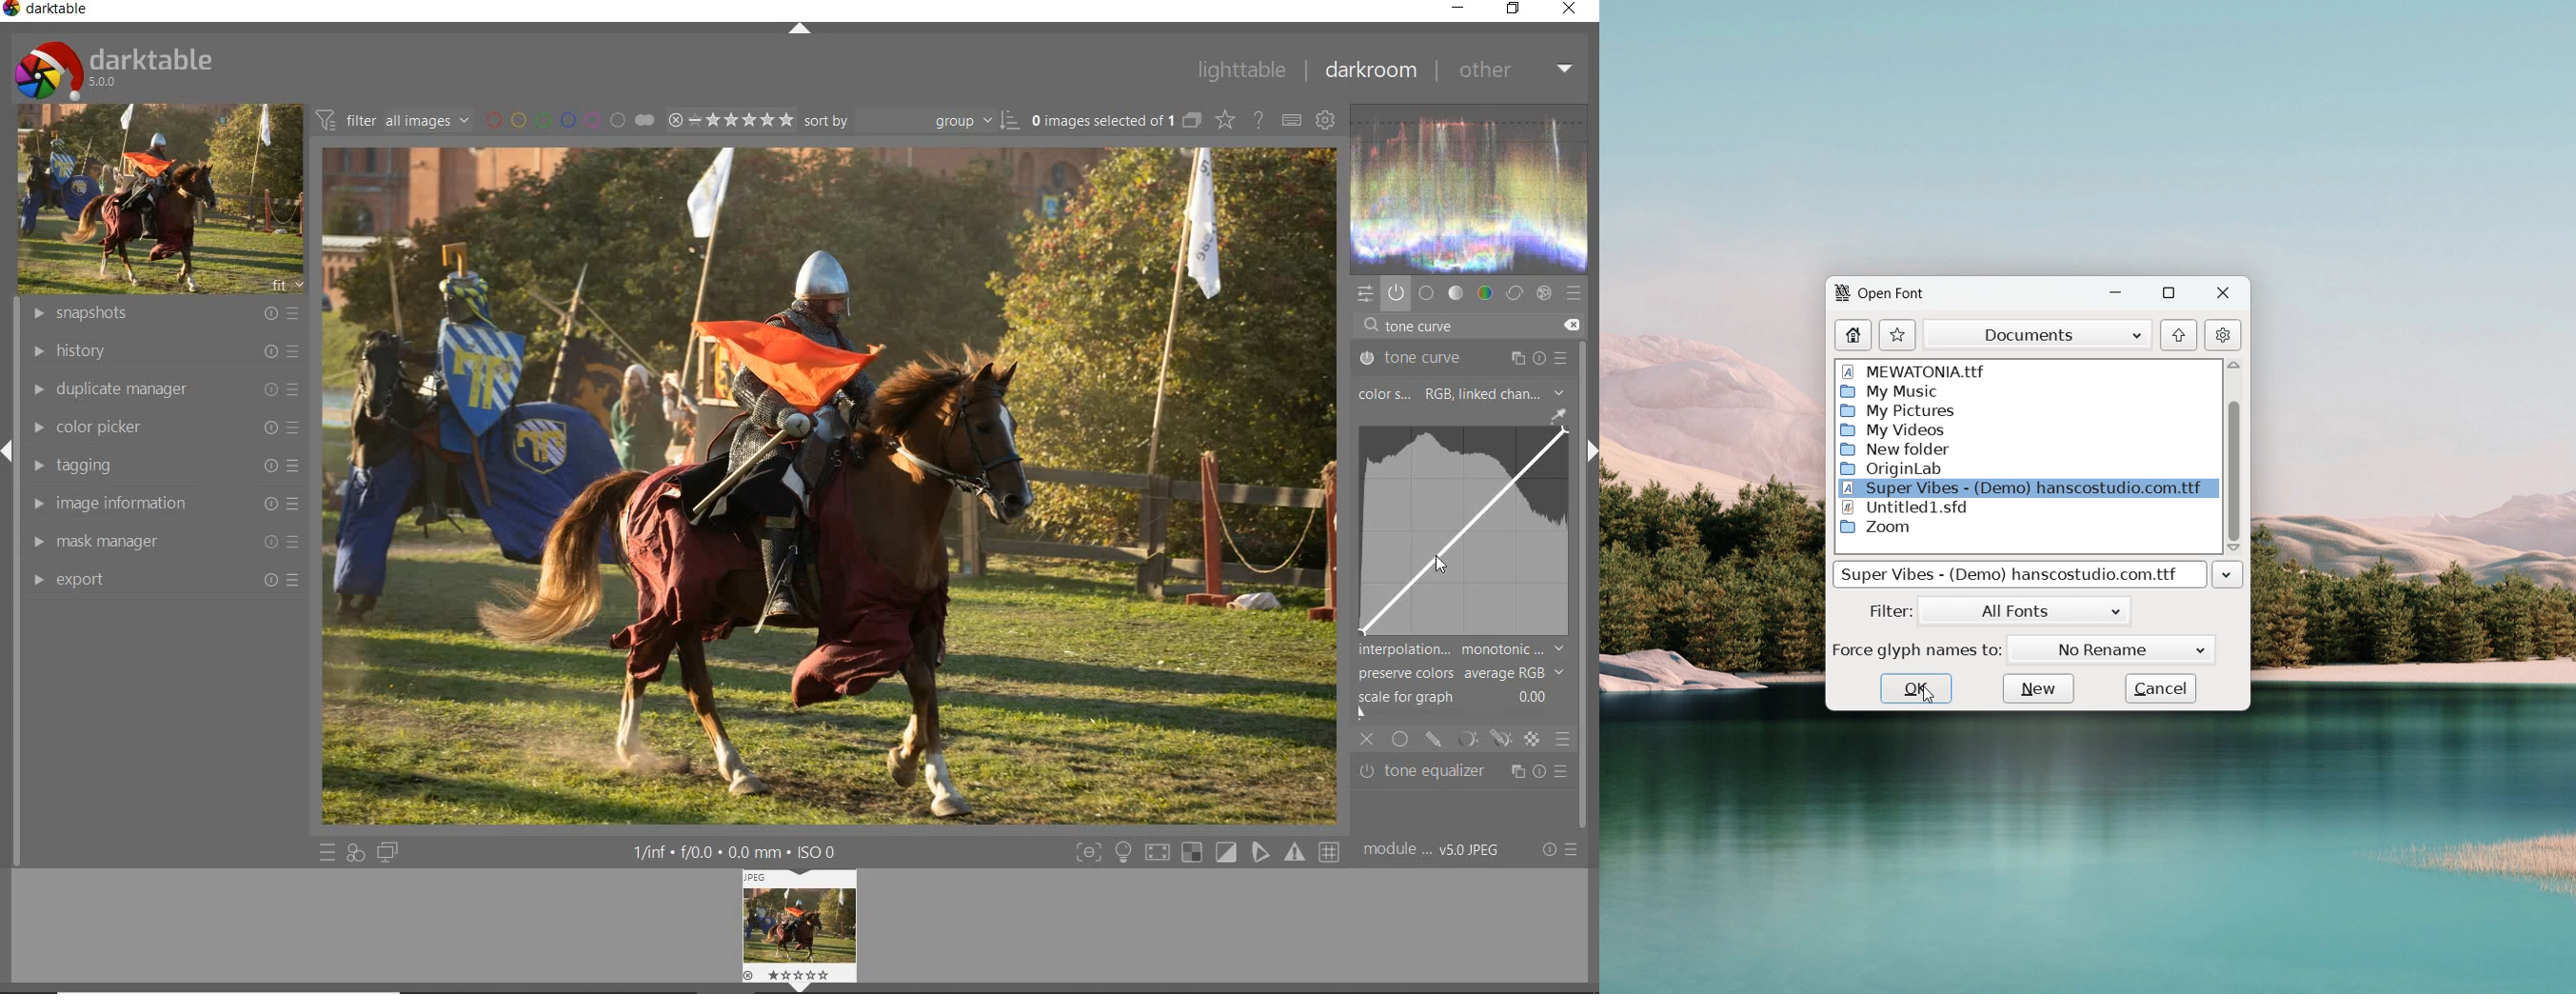 The height and width of the screenshot is (1008, 2576). I want to click on  MEWATONIA. ttf, so click(1919, 368).